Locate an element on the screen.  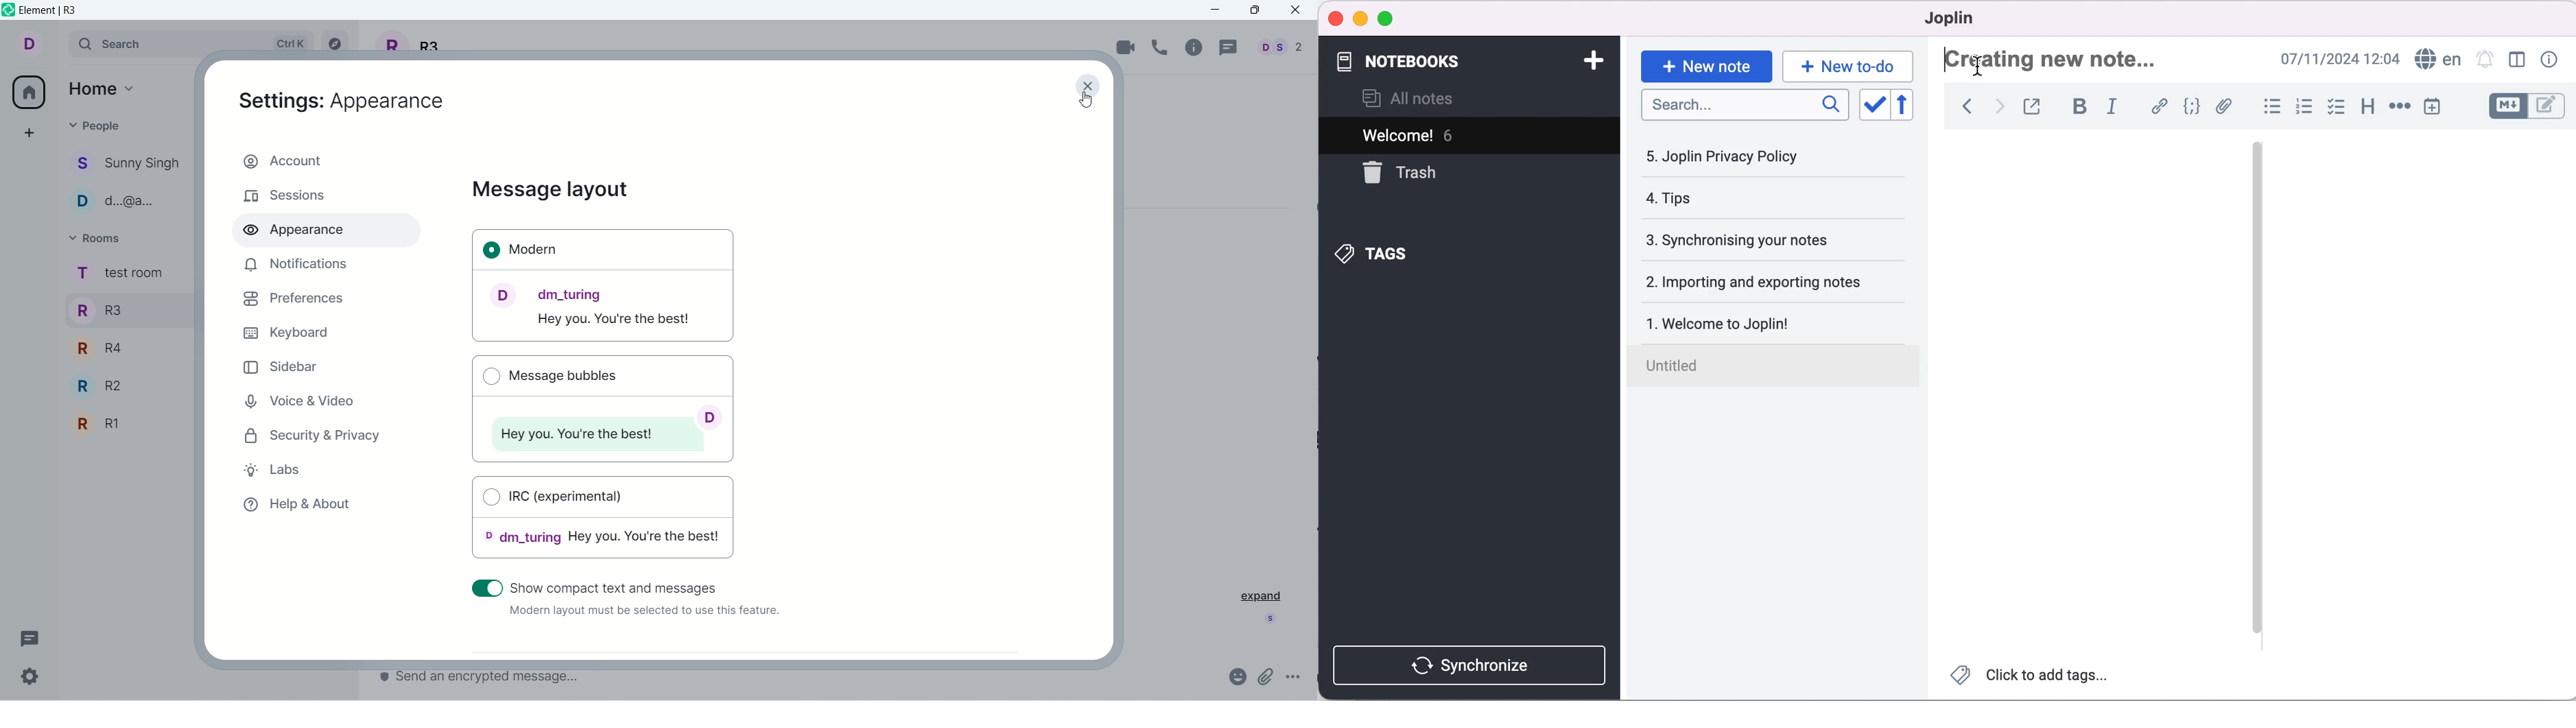
attach file is located at coordinates (2225, 108).